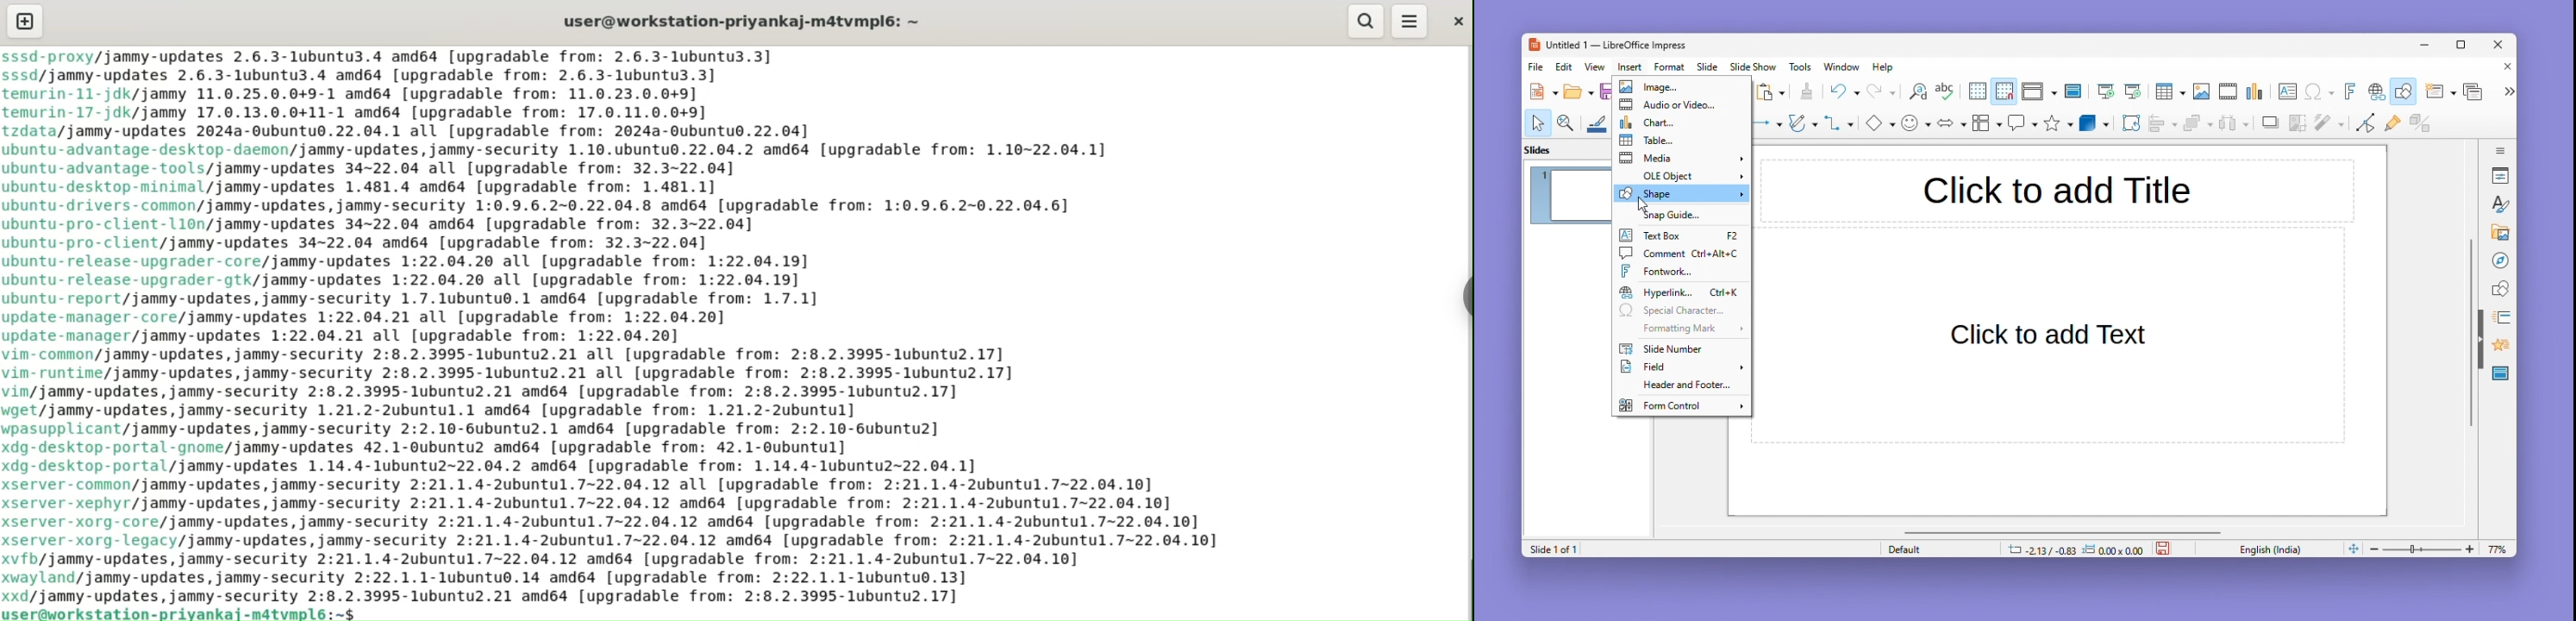 This screenshot has height=644, width=2576. I want to click on Slideshow, so click(1754, 67).